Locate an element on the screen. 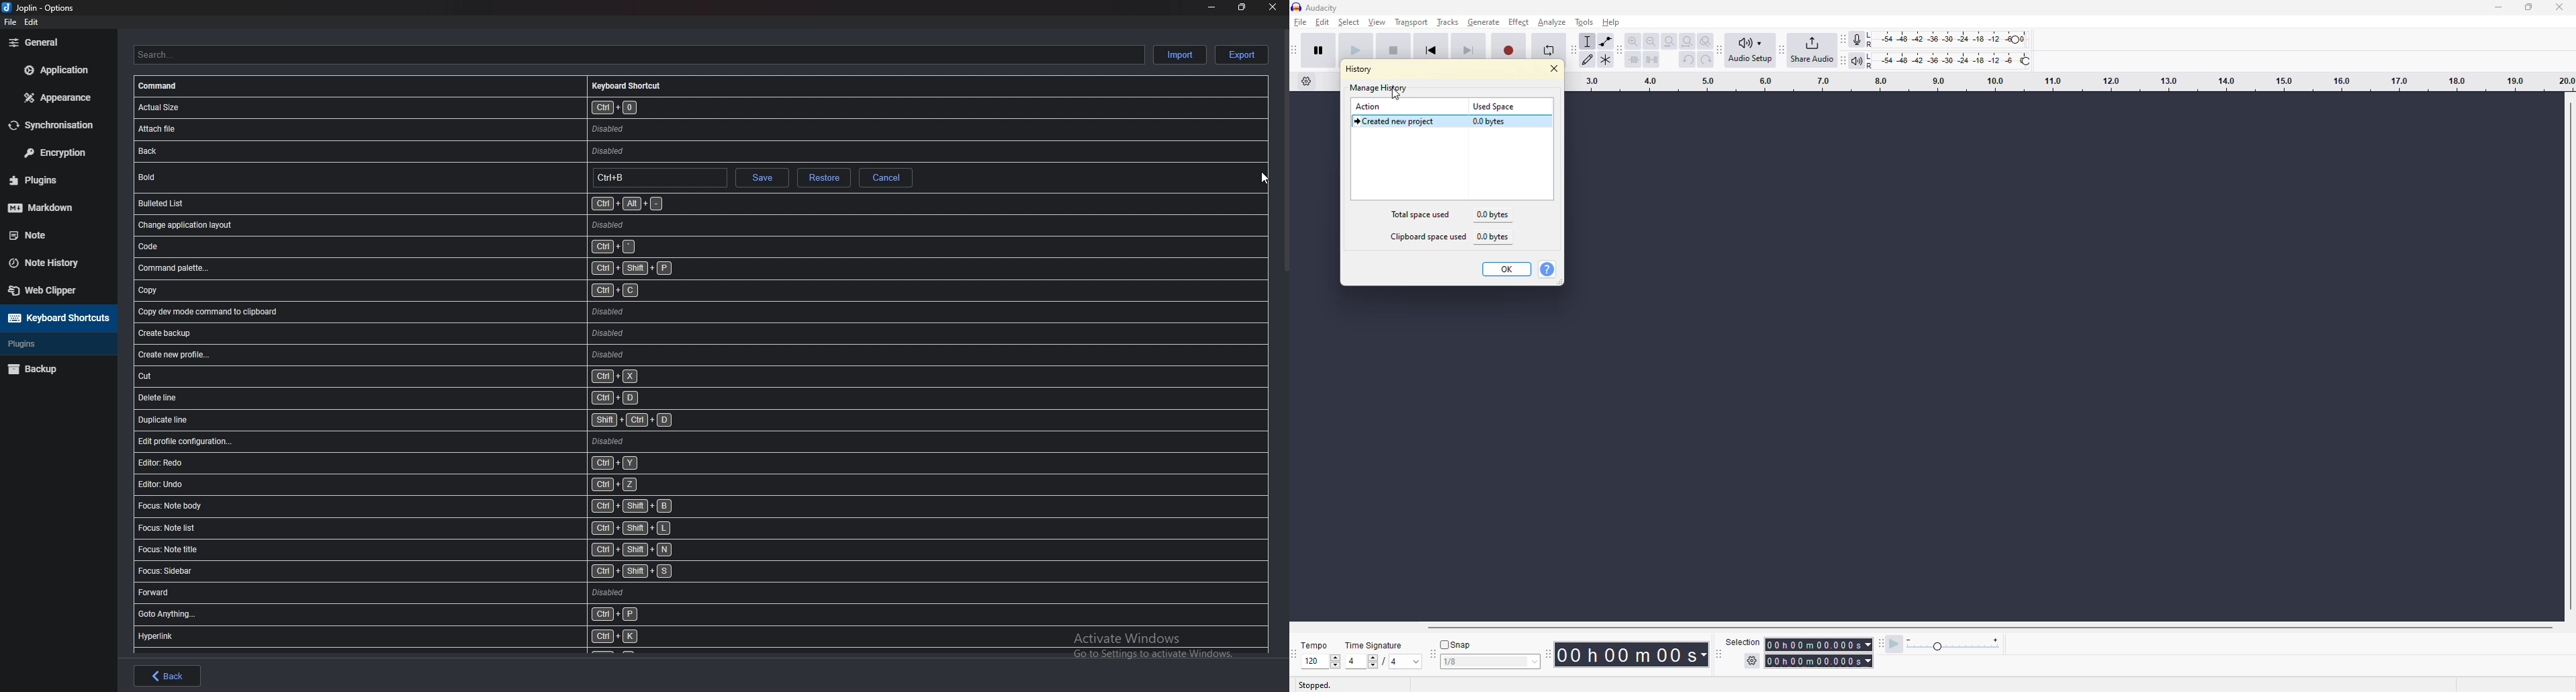 The image size is (2576, 700). Import is located at coordinates (1180, 55).